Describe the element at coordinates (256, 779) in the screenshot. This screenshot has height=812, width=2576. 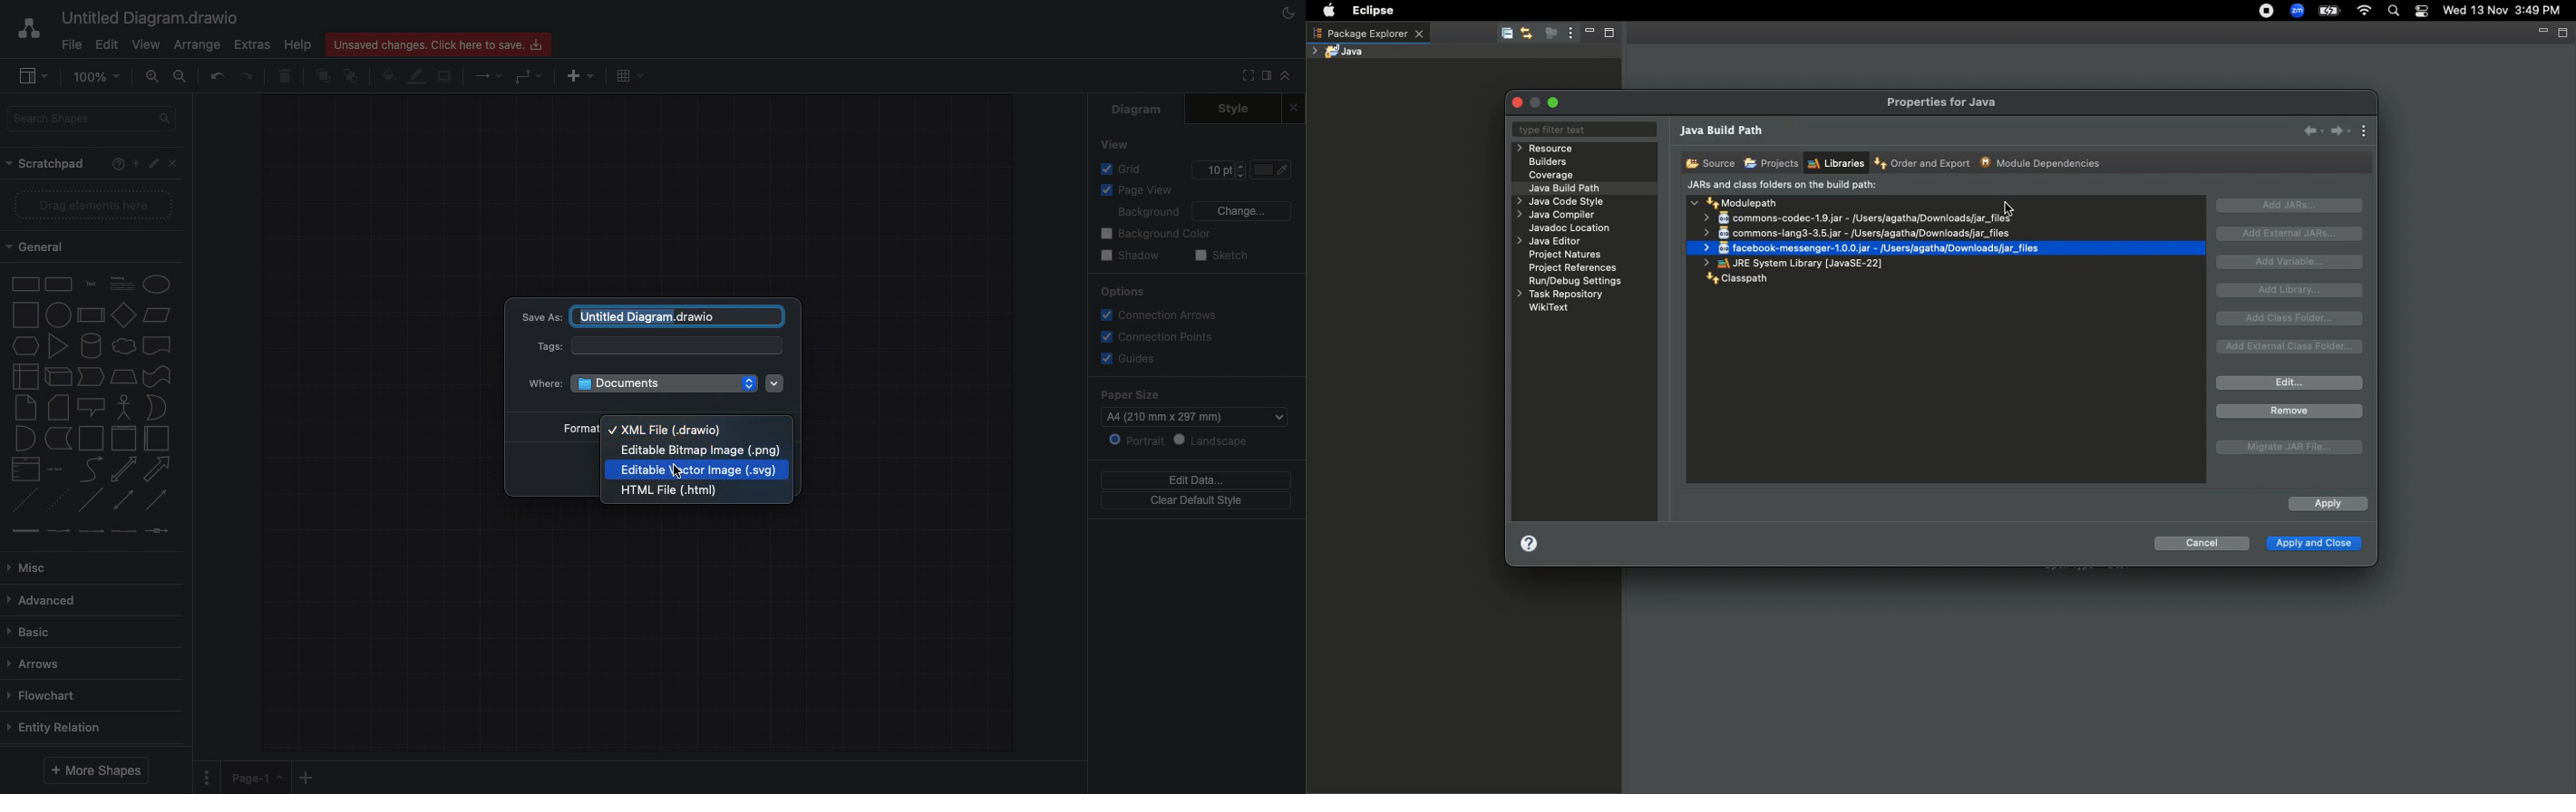
I see `Page 1` at that location.